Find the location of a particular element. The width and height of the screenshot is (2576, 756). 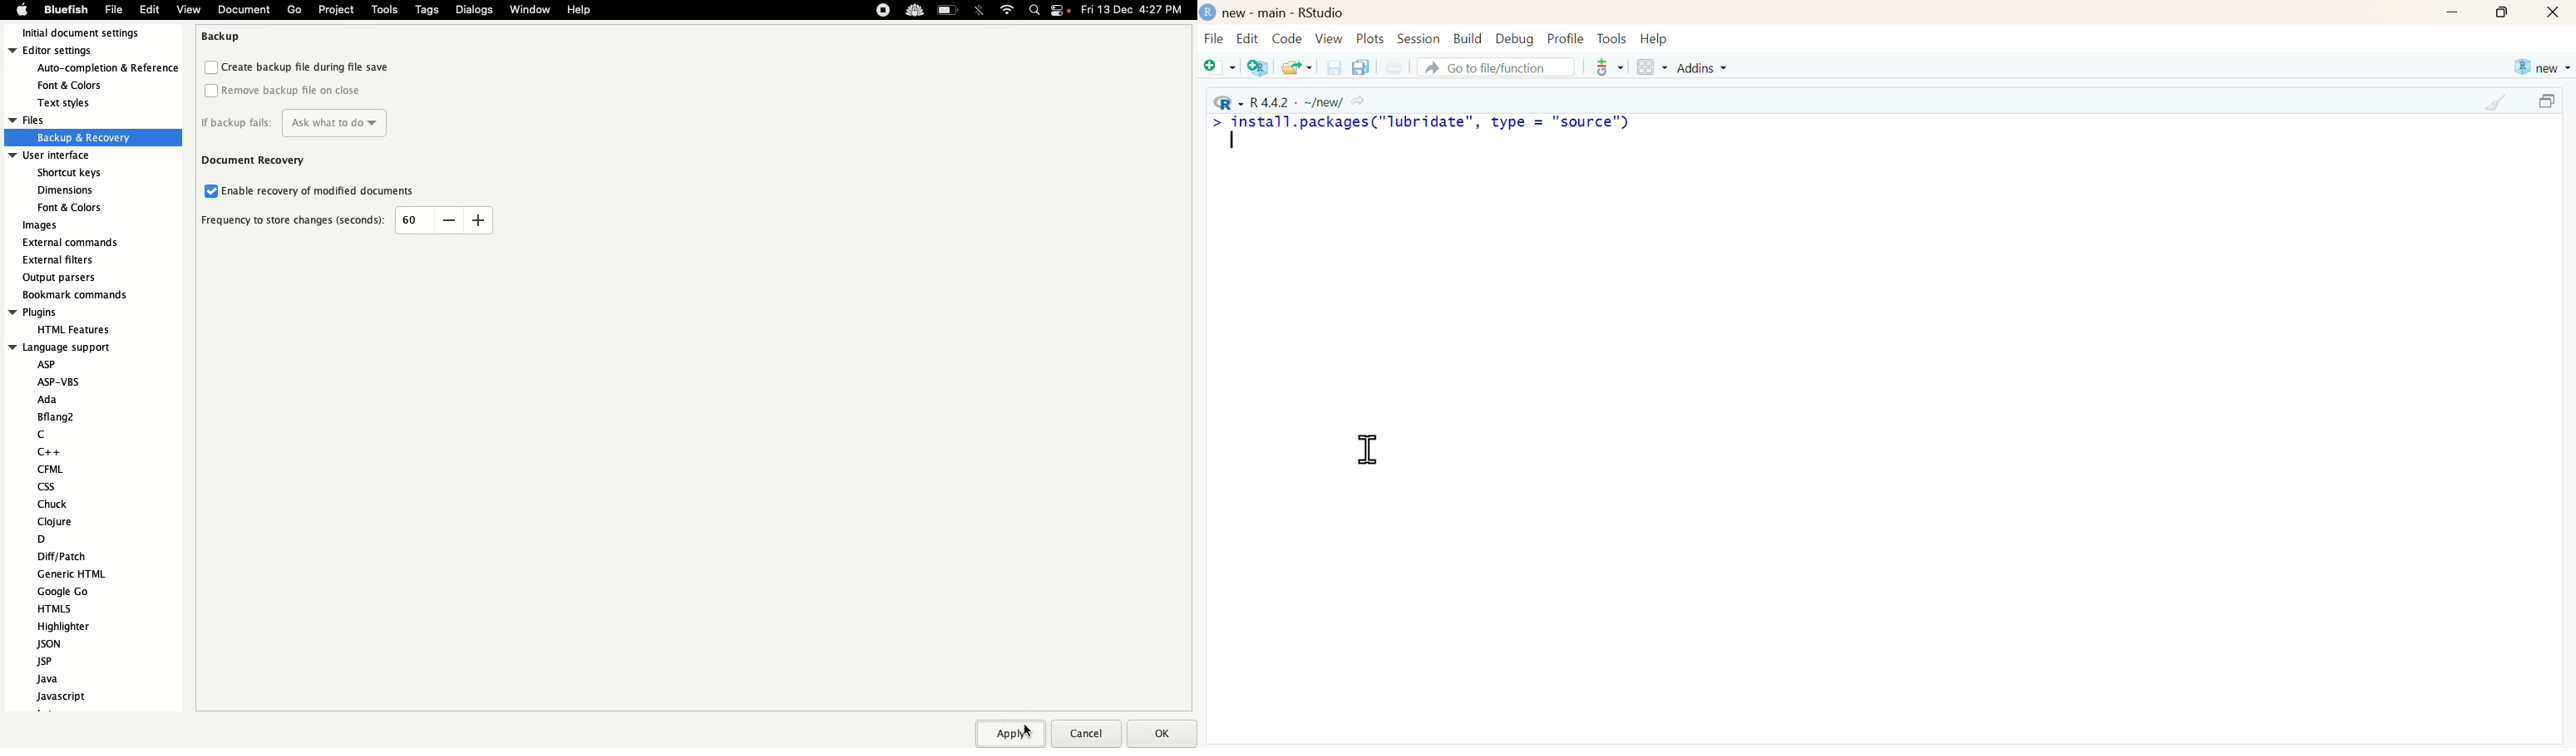

Document  is located at coordinates (243, 11).